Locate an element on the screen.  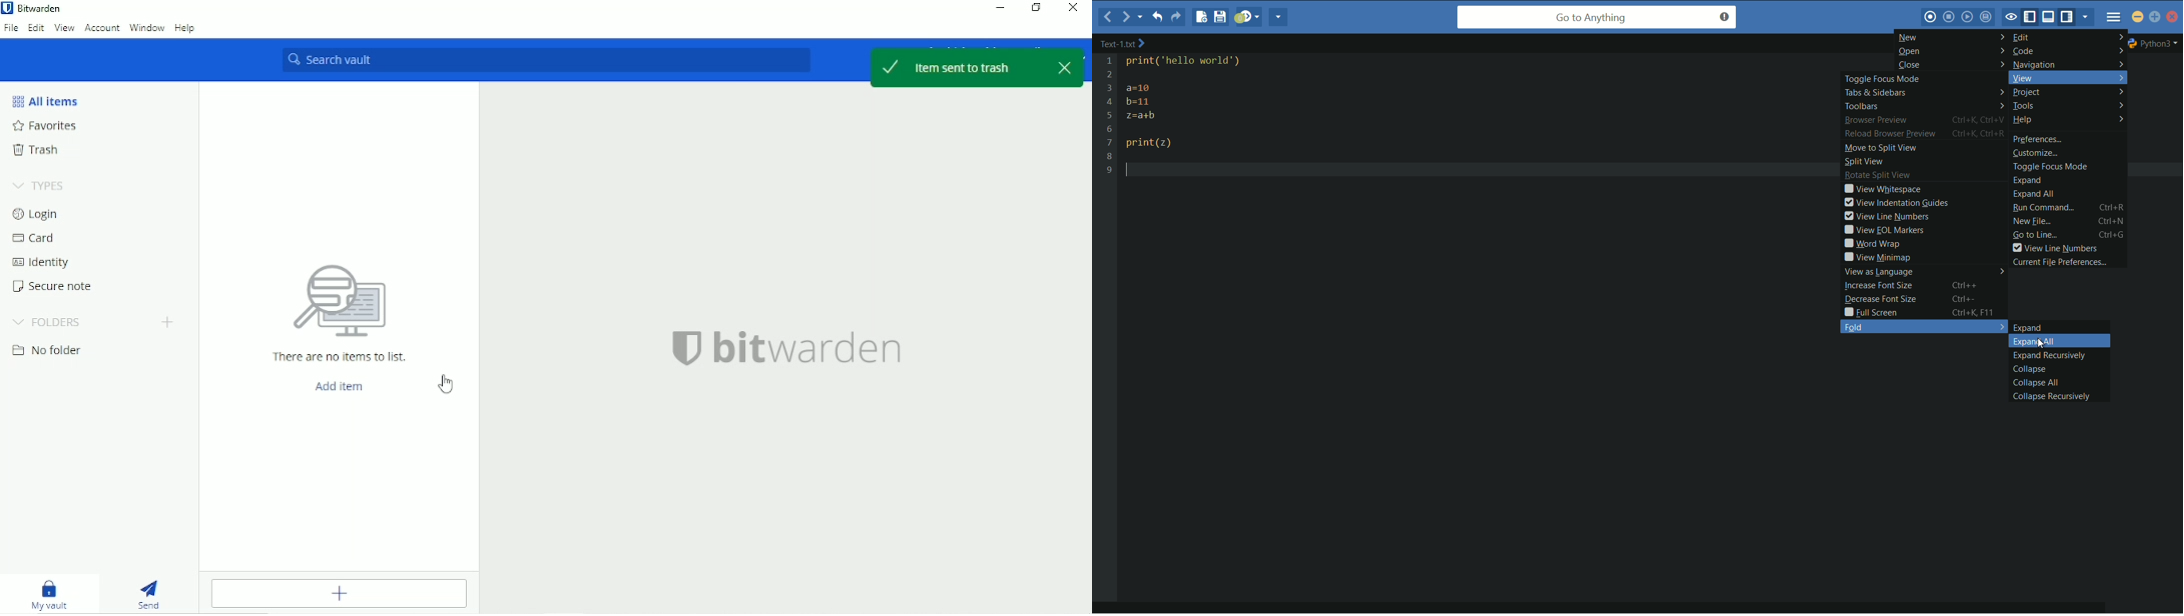
Account is located at coordinates (102, 28).